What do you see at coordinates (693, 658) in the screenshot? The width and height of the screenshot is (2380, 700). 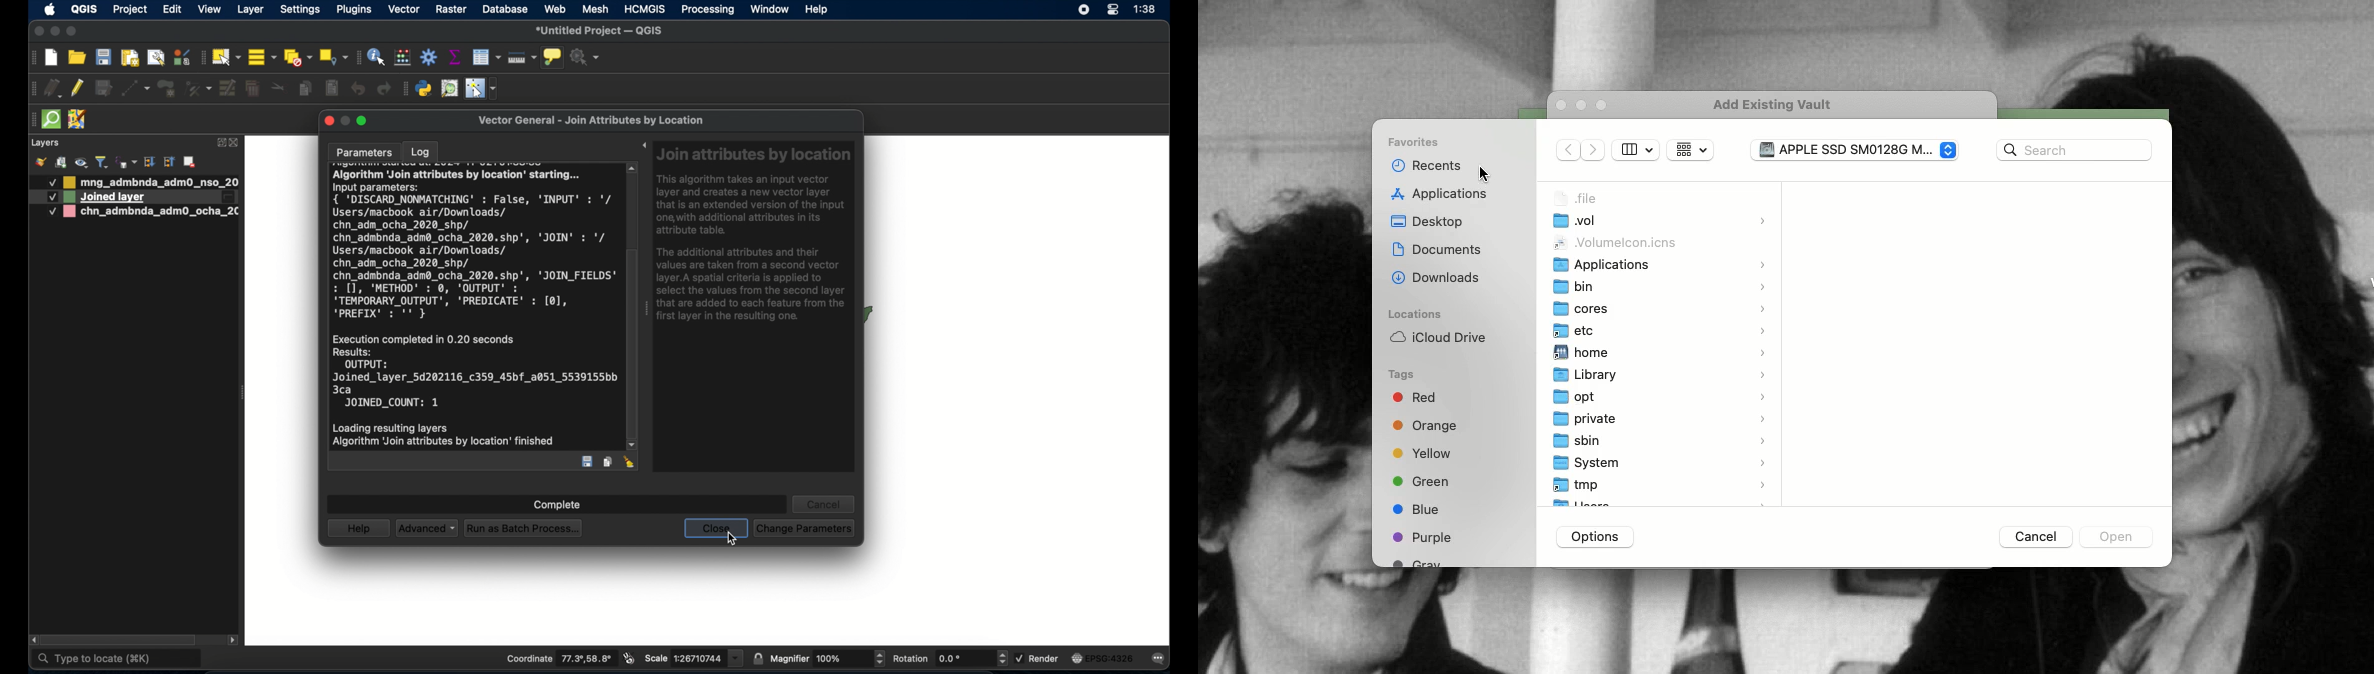 I see `scale` at bounding box center [693, 658].